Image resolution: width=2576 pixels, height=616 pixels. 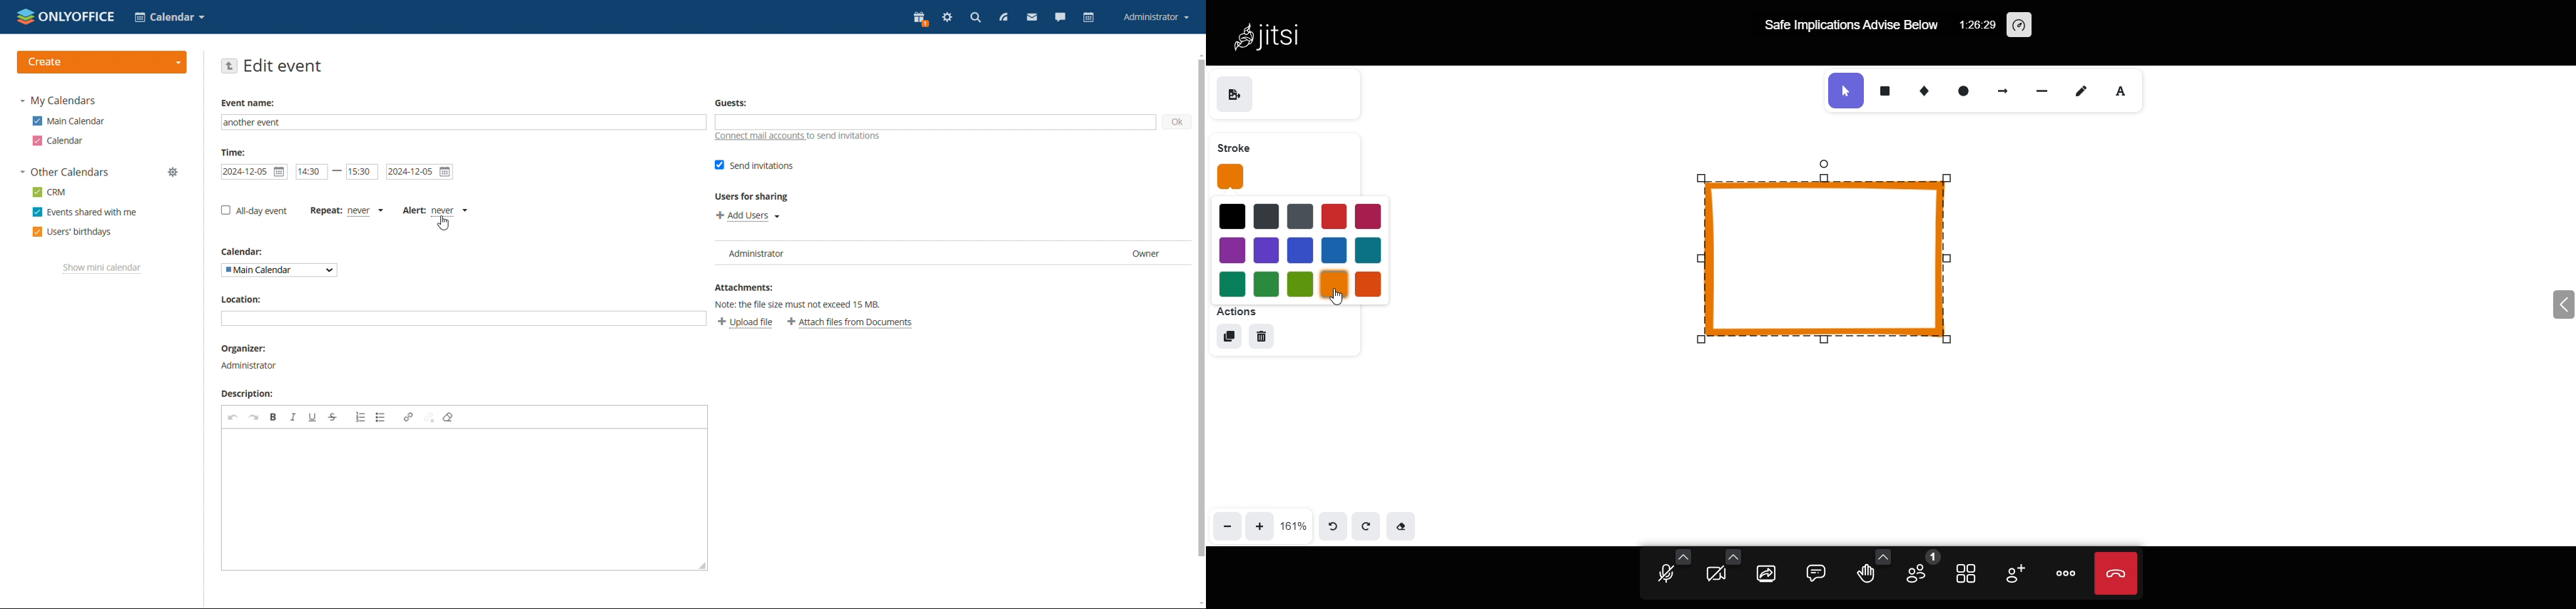 What do you see at coordinates (381, 418) in the screenshot?
I see `insert/remove bulleted list` at bounding box center [381, 418].